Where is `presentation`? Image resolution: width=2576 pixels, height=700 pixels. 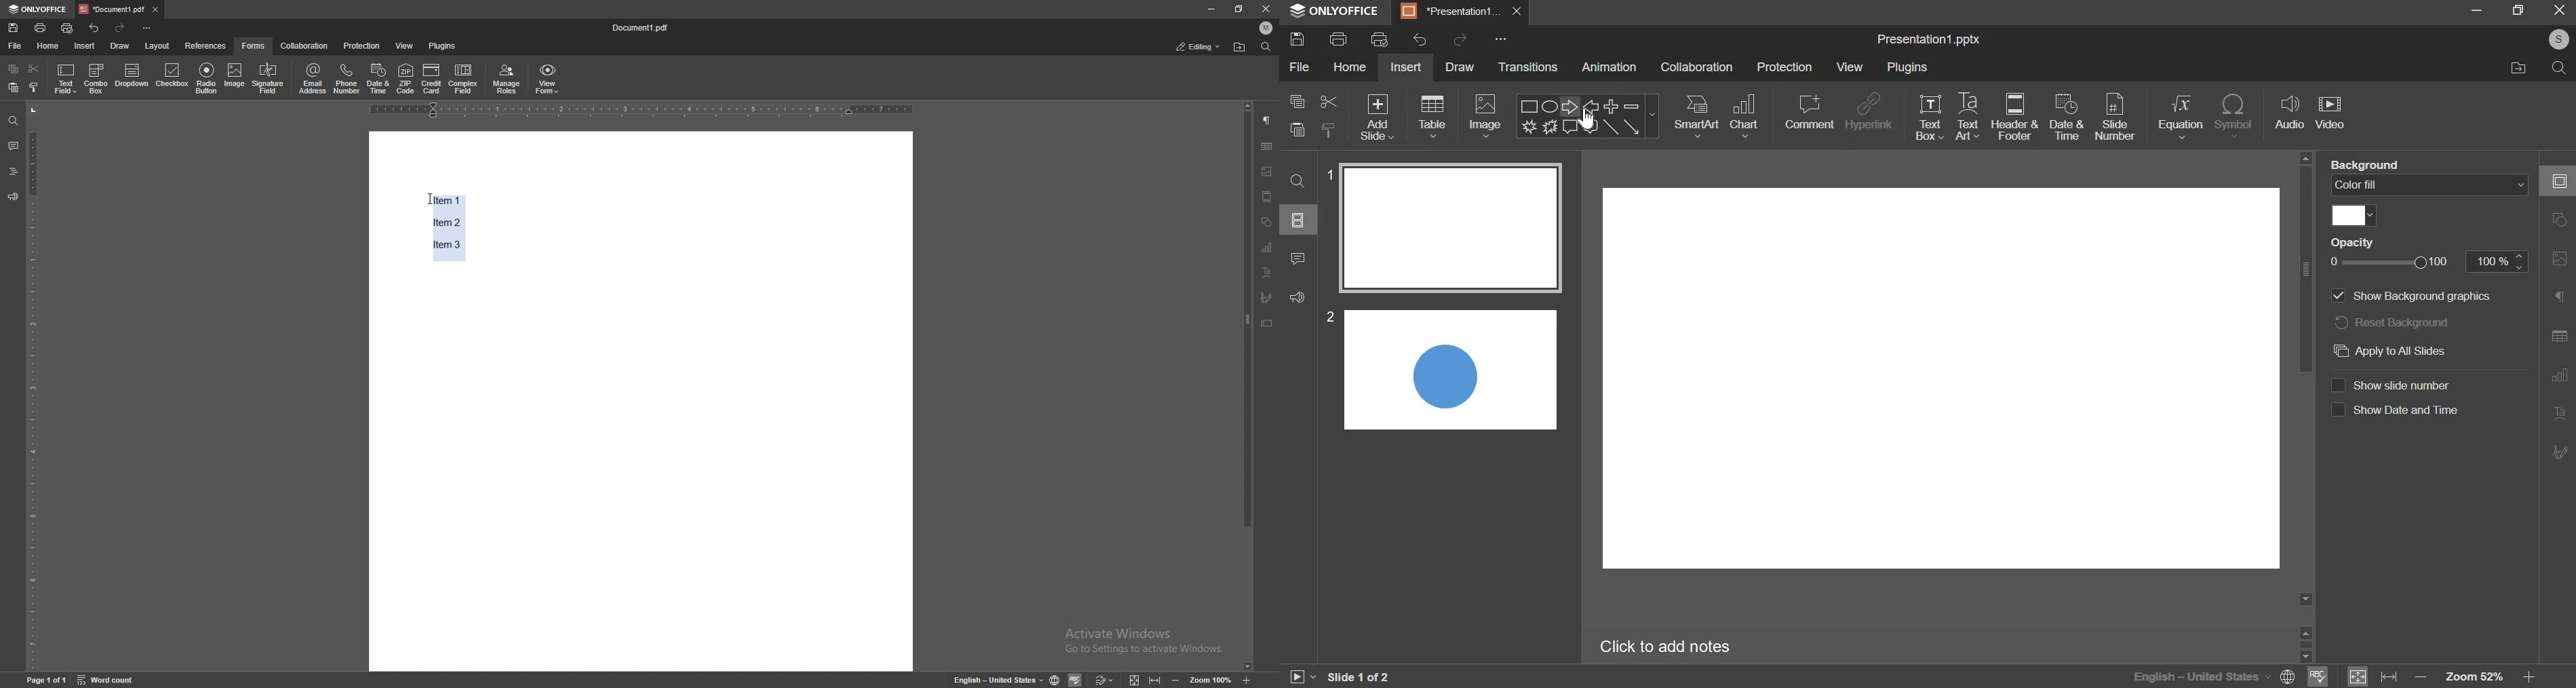 presentation is located at coordinates (1460, 11).